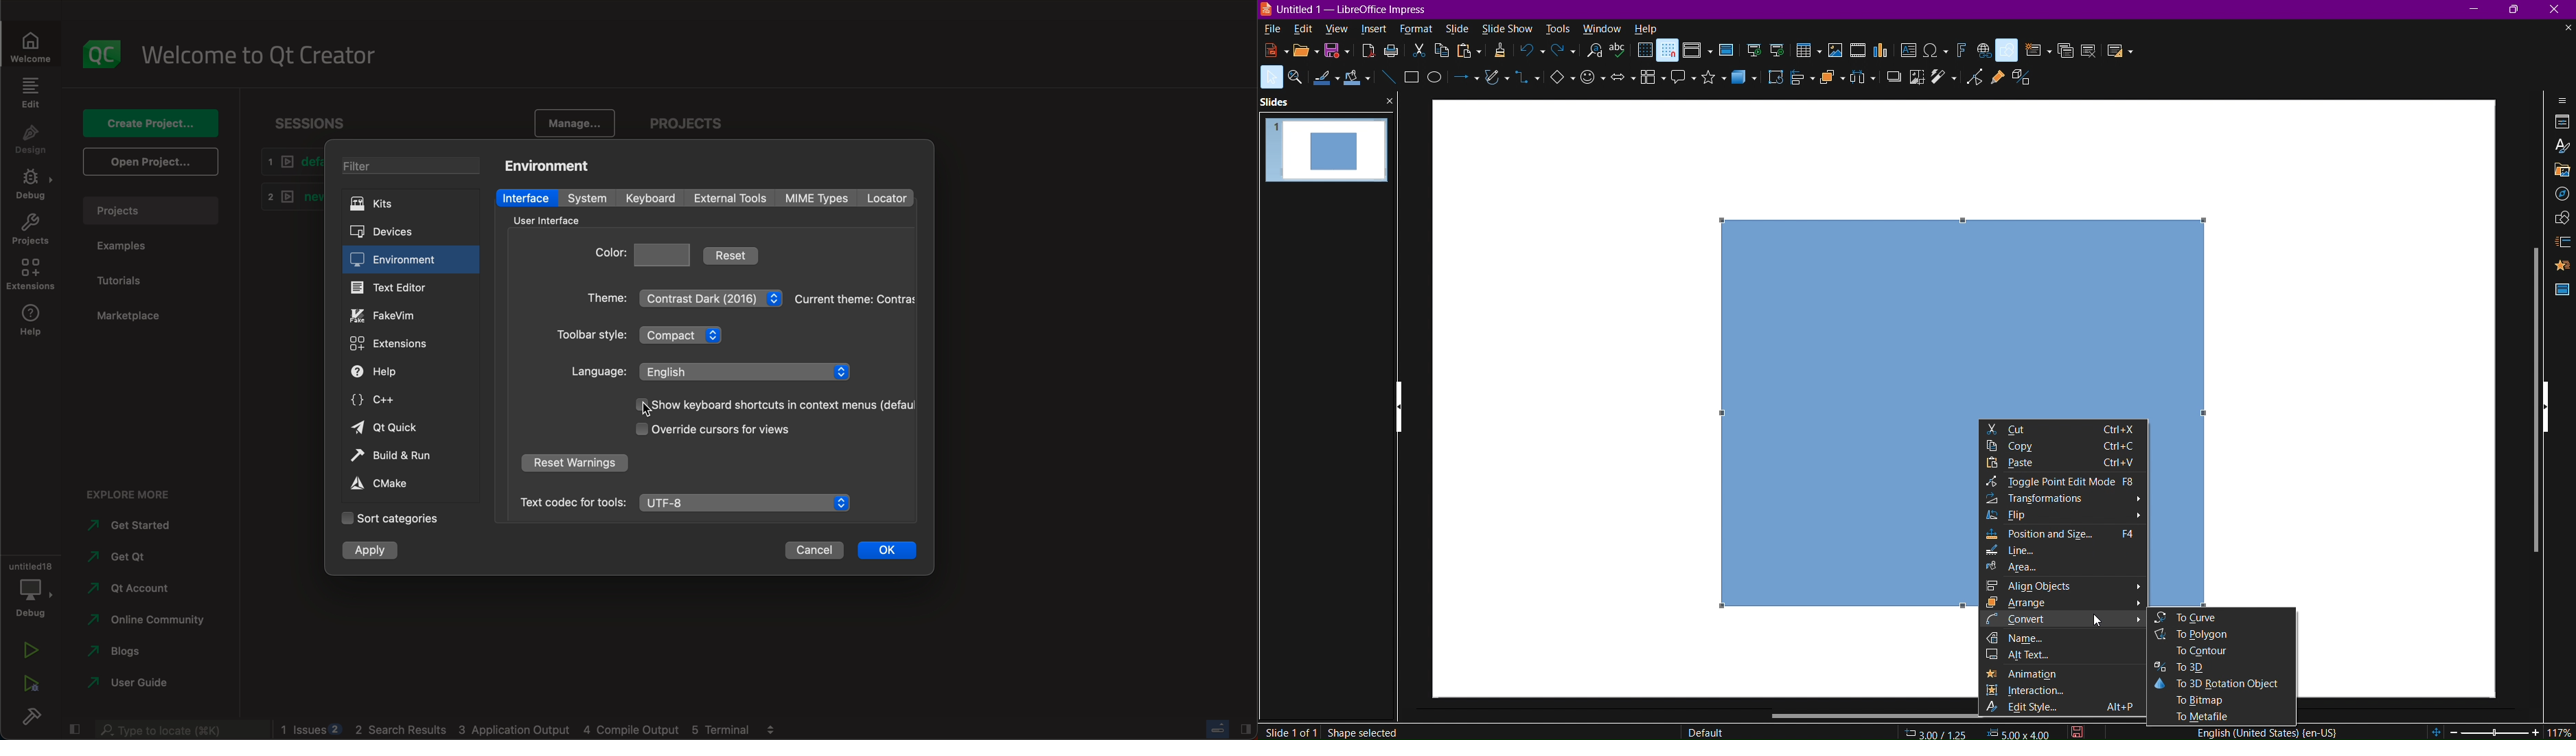 The height and width of the screenshot is (756, 2576). What do you see at coordinates (2032, 553) in the screenshot?
I see `Line` at bounding box center [2032, 553].